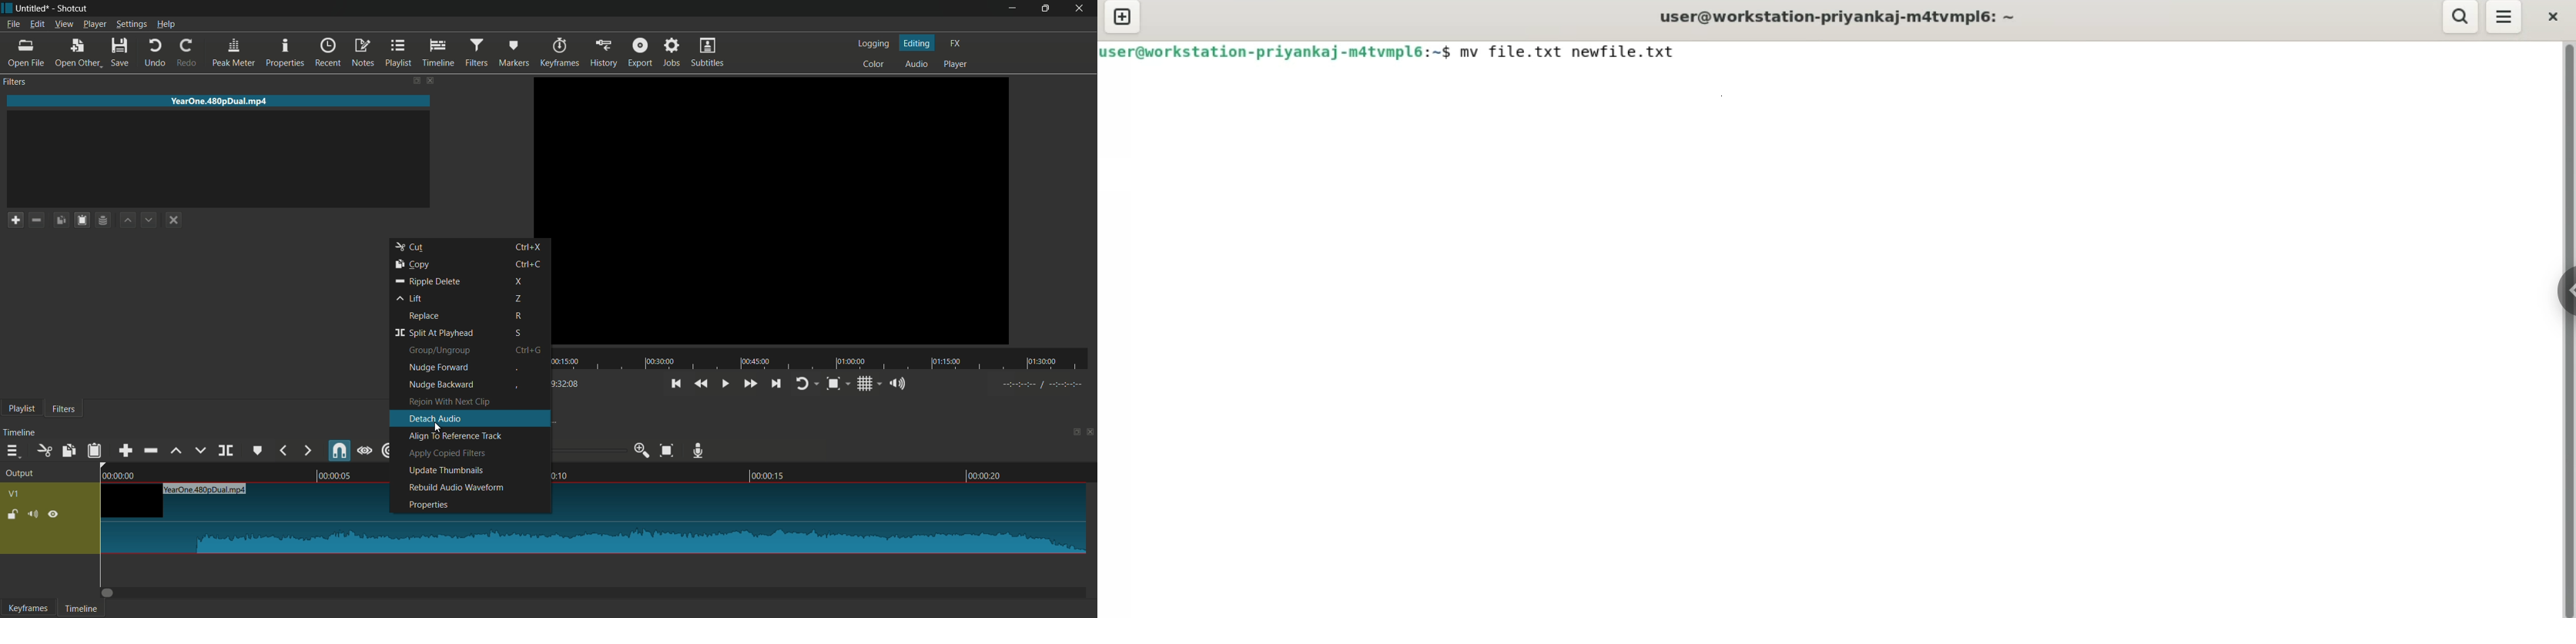  Describe the element at coordinates (218, 101) in the screenshot. I see `imported file name` at that location.